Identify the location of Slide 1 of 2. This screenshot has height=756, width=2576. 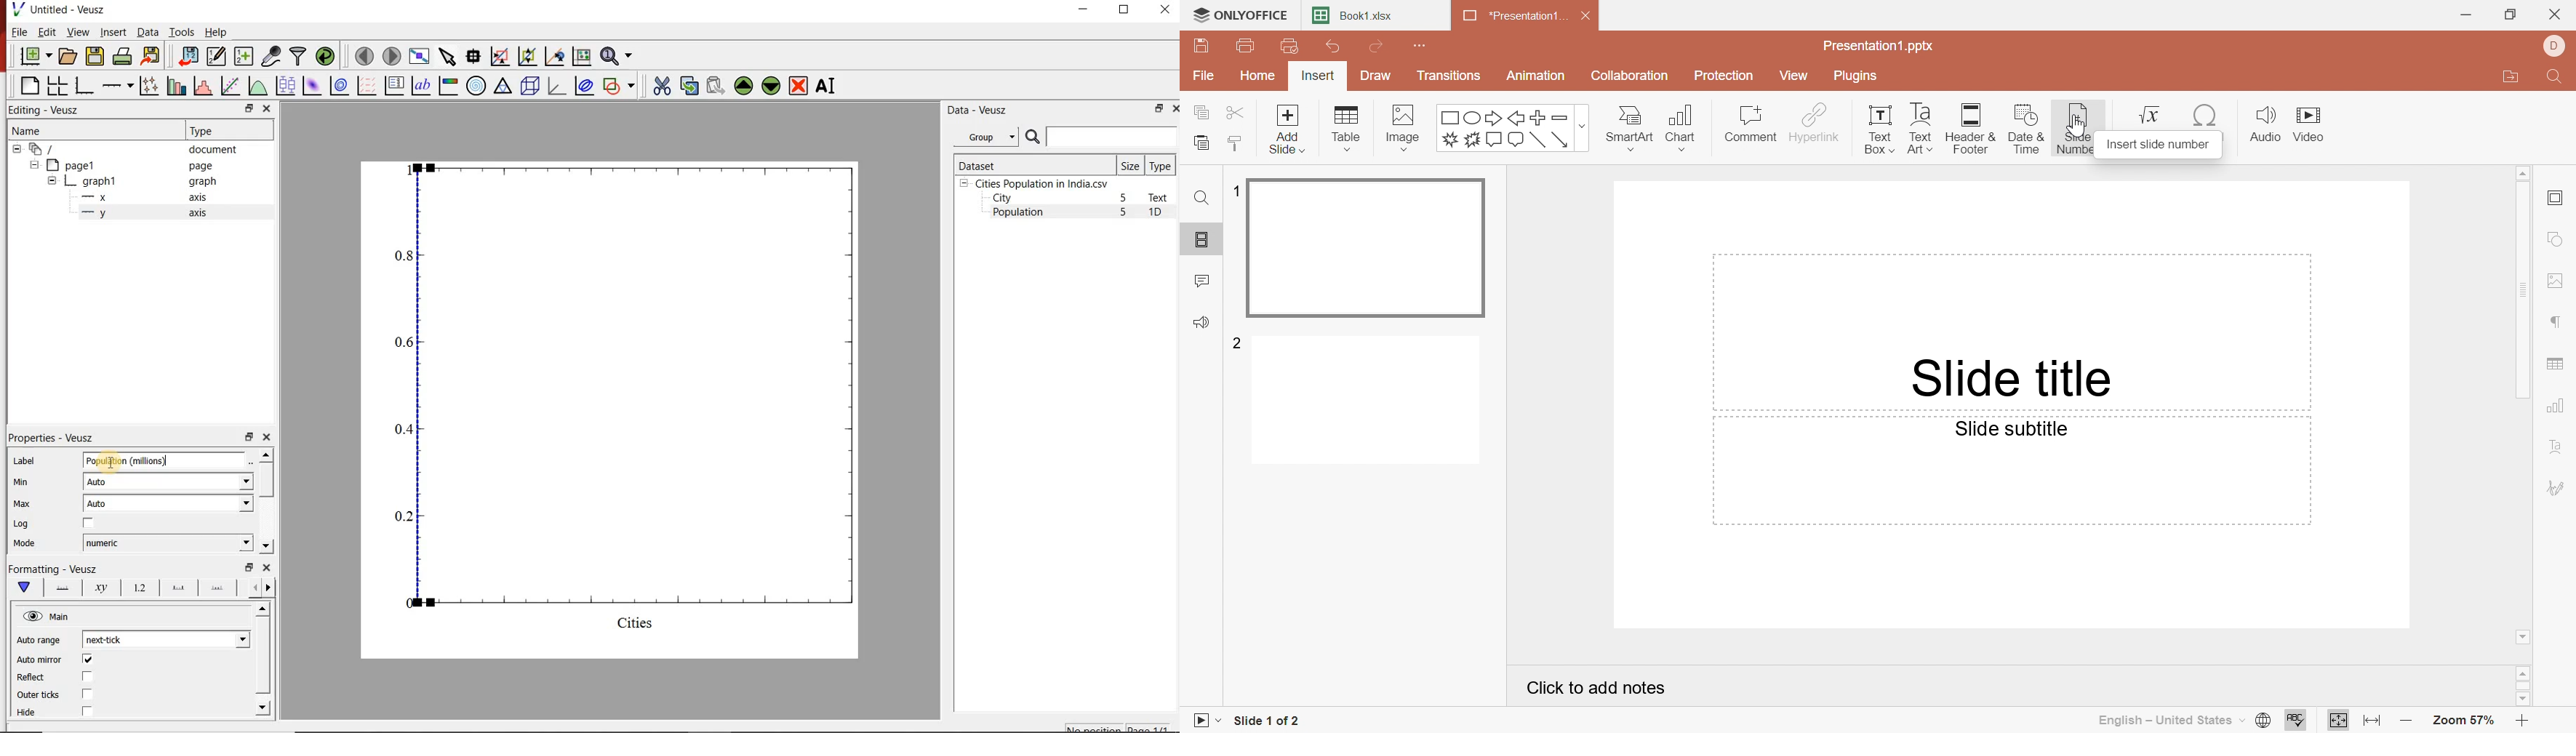
(1268, 723).